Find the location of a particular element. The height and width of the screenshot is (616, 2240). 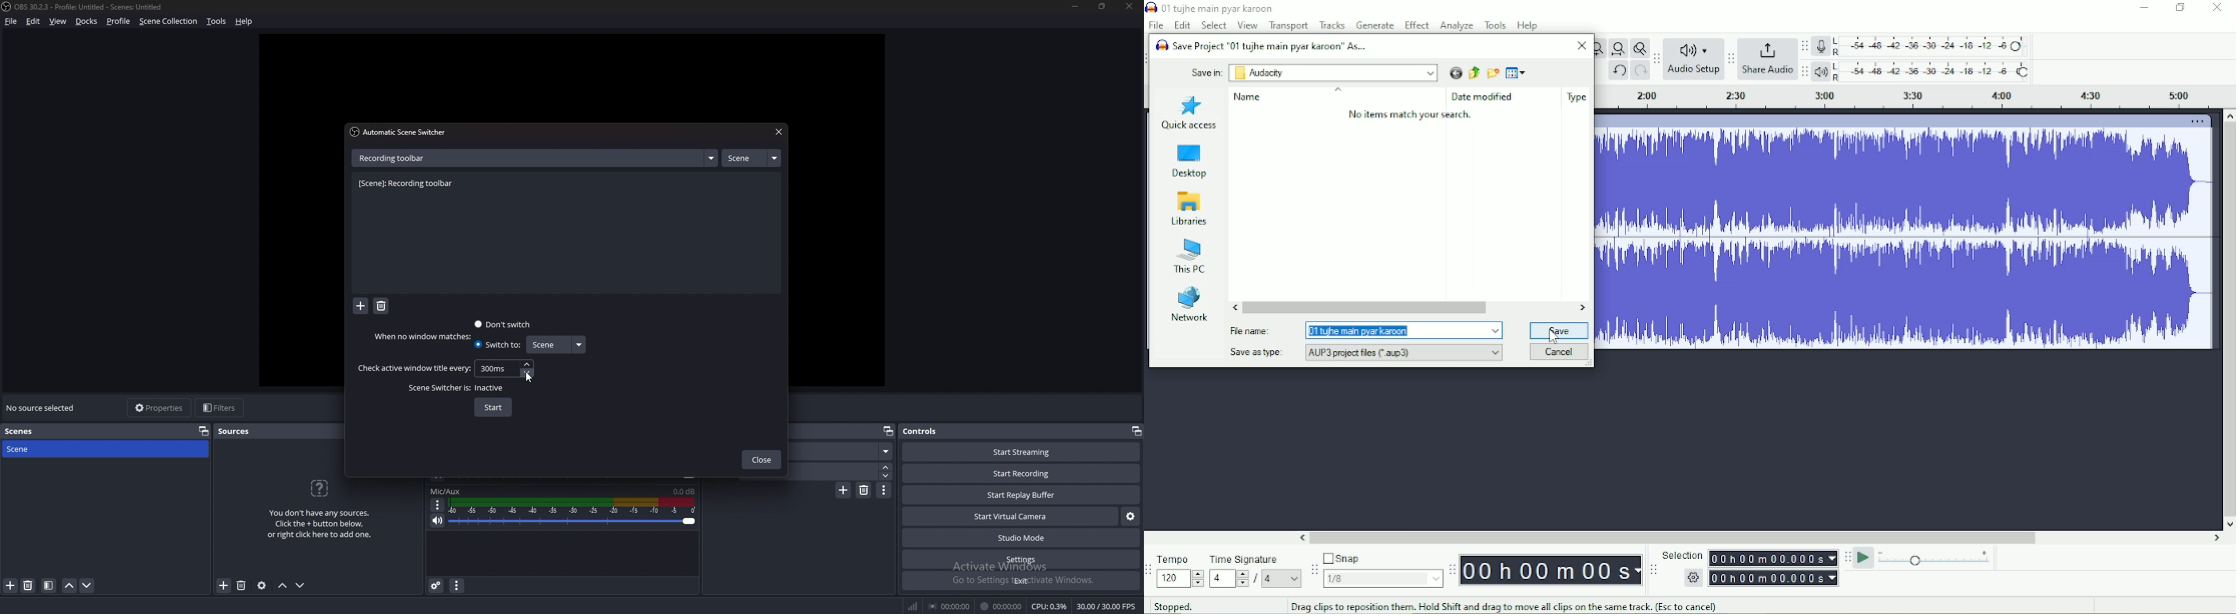

title is located at coordinates (85, 7).